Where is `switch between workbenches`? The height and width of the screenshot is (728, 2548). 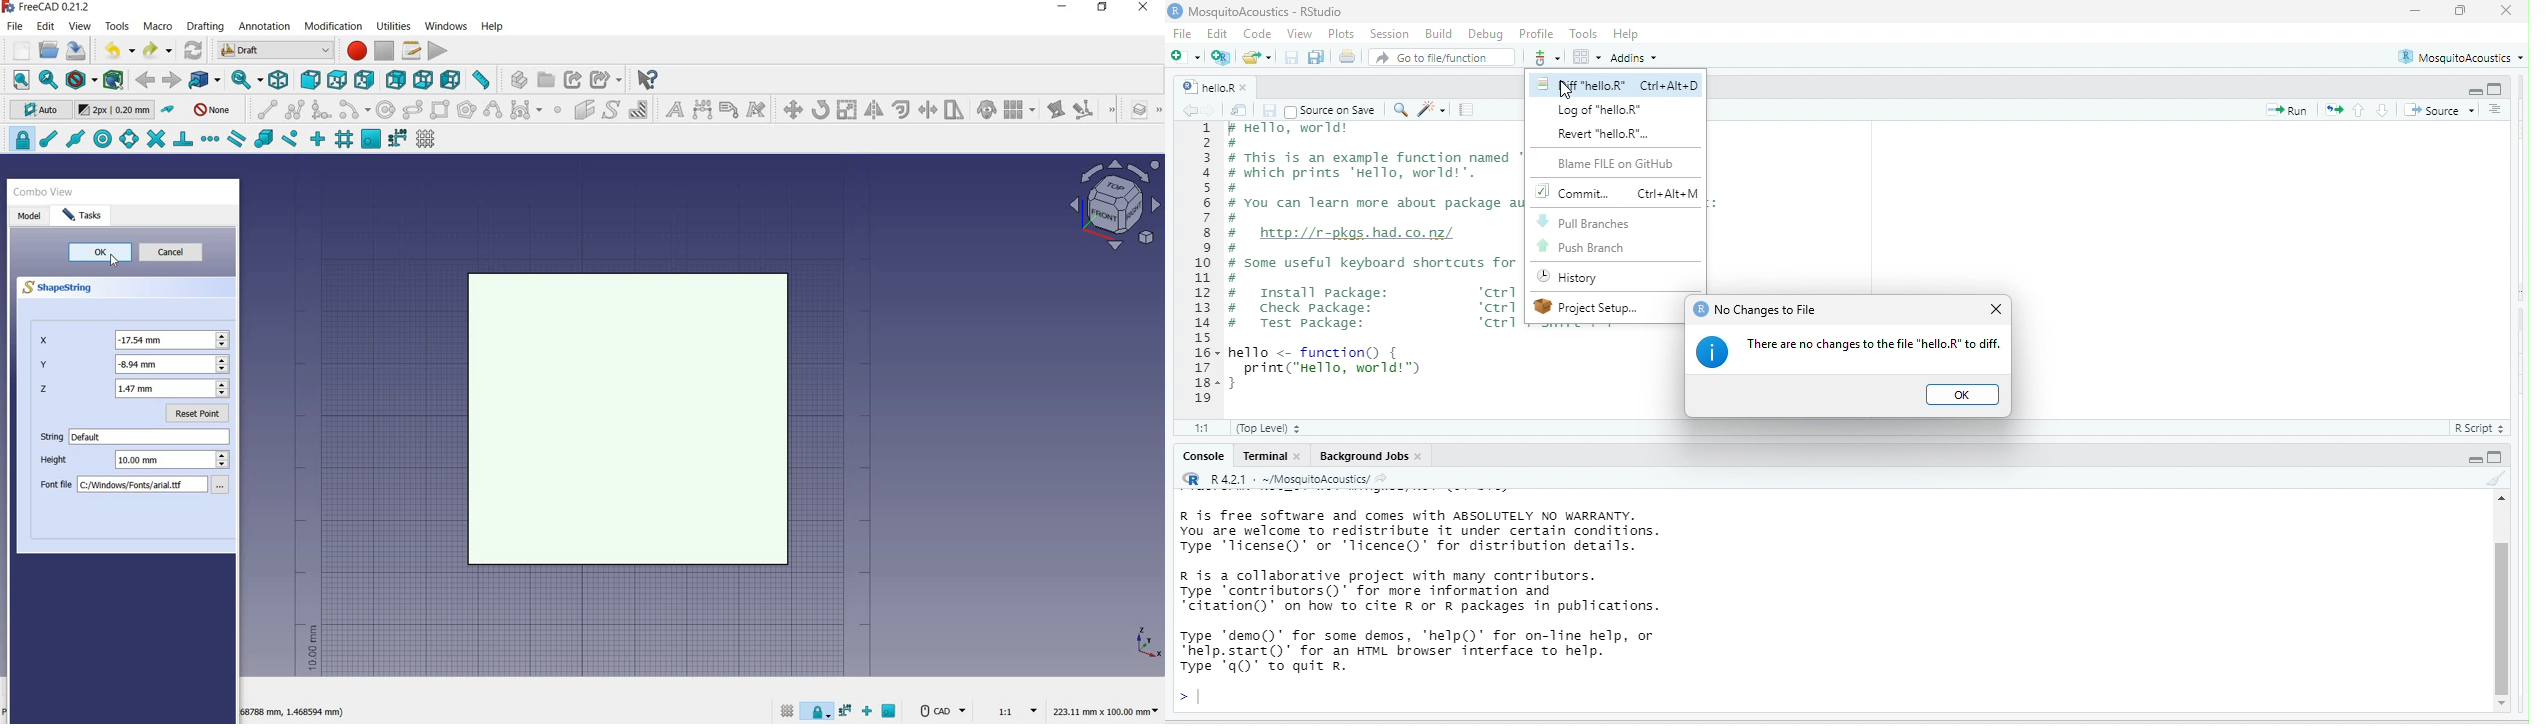 switch between workbenches is located at coordinates (275, 51).